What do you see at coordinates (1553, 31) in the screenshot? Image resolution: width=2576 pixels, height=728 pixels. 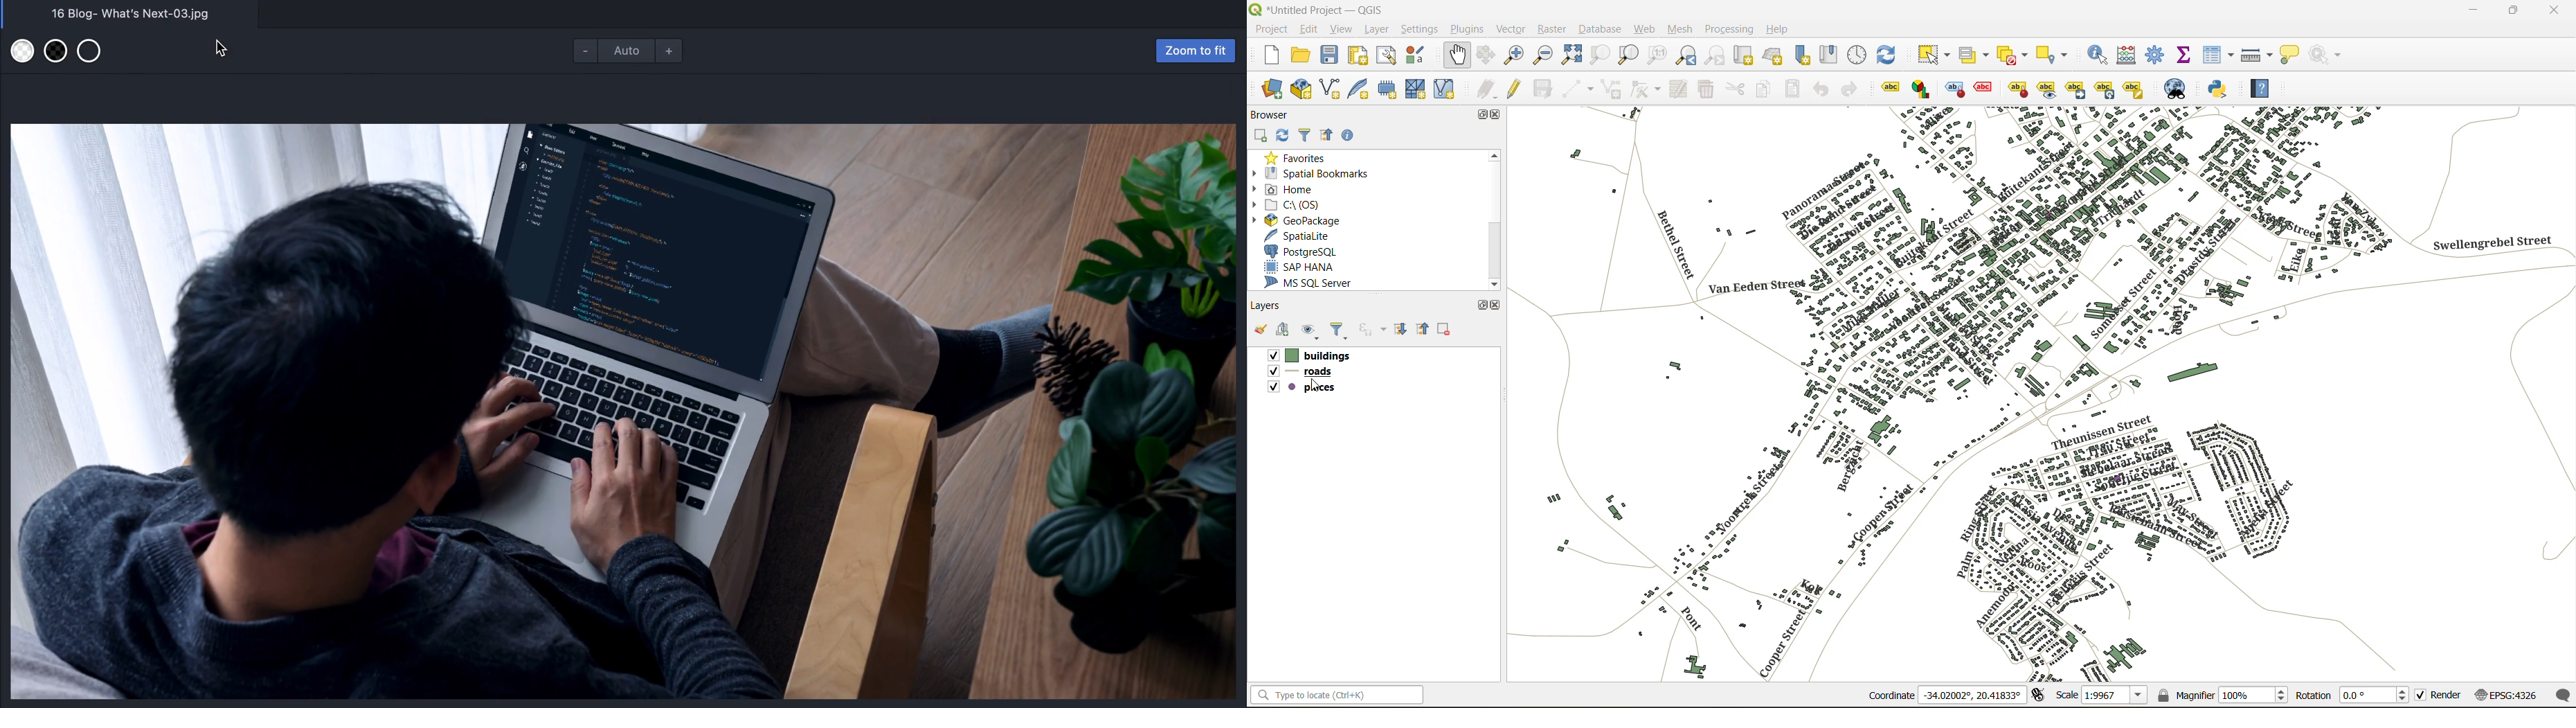 I see `raster` at bounding box center [1553, 31].